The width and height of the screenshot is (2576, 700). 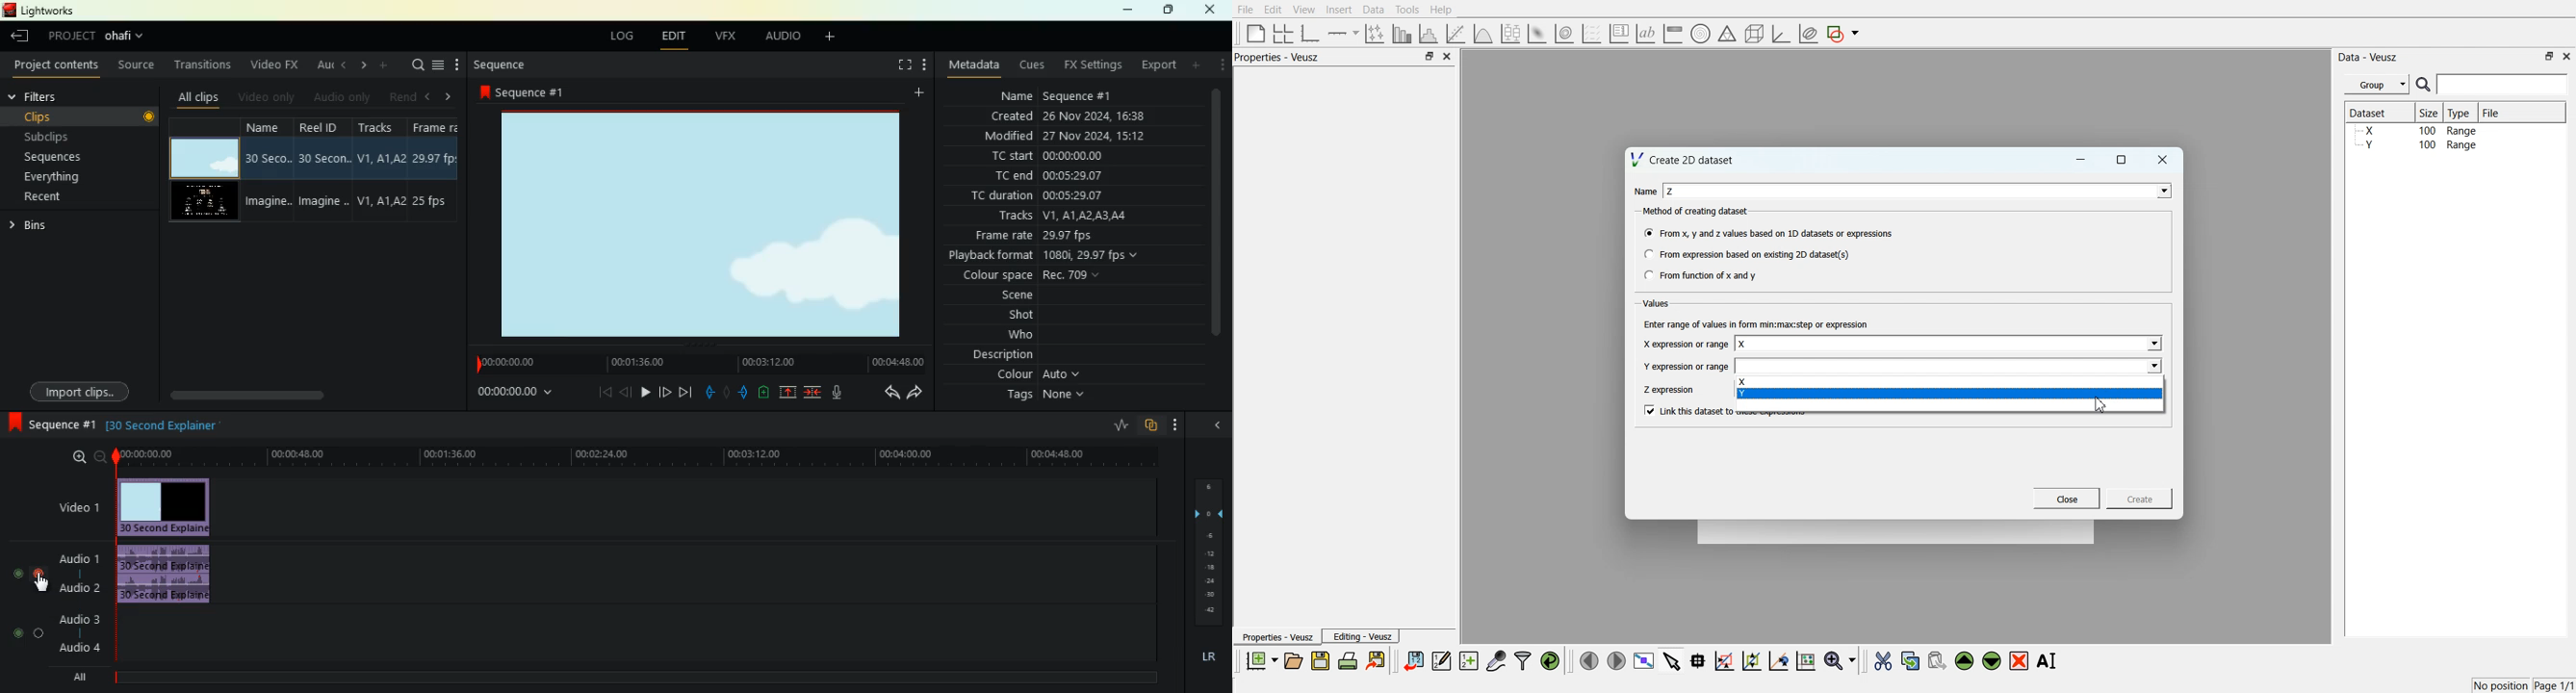 What do you see at coordinates (380, 172) in the screenshot?
I see `tracks` at bounding box center [380, 172].